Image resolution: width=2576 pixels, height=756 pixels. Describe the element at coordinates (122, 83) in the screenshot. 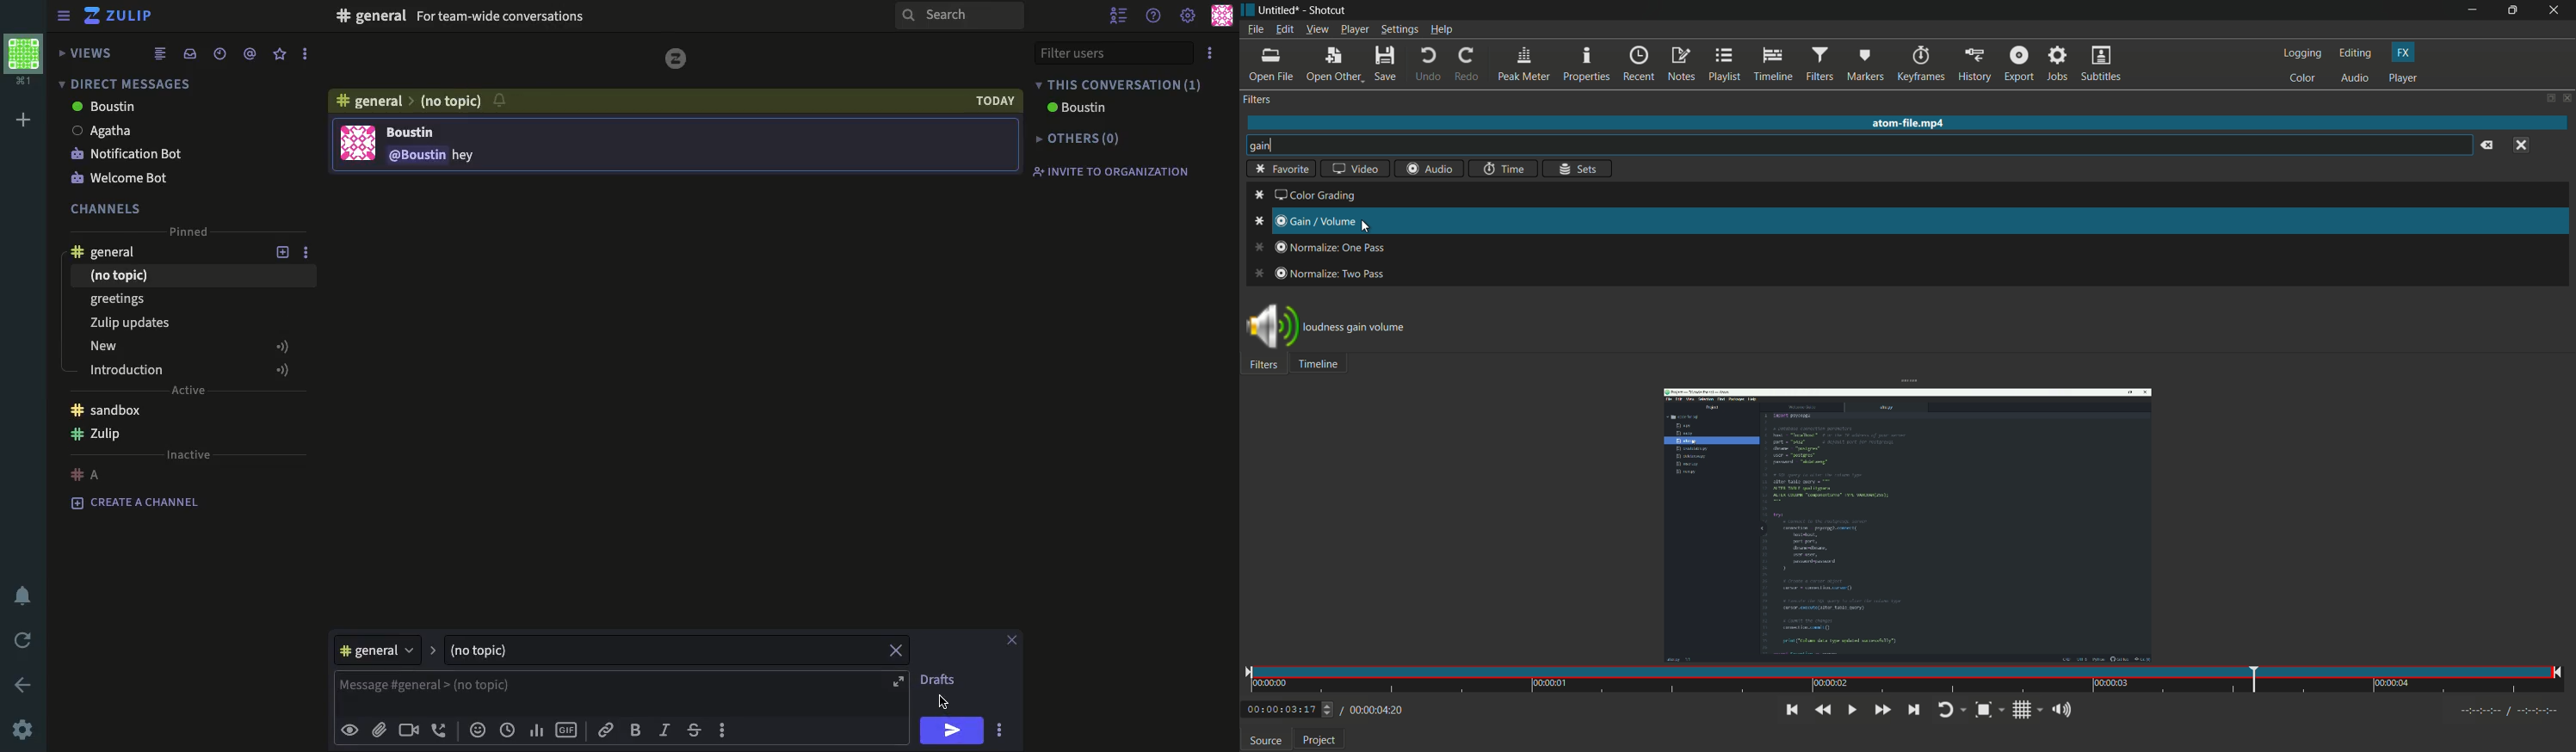

I see `direct message` at that location.